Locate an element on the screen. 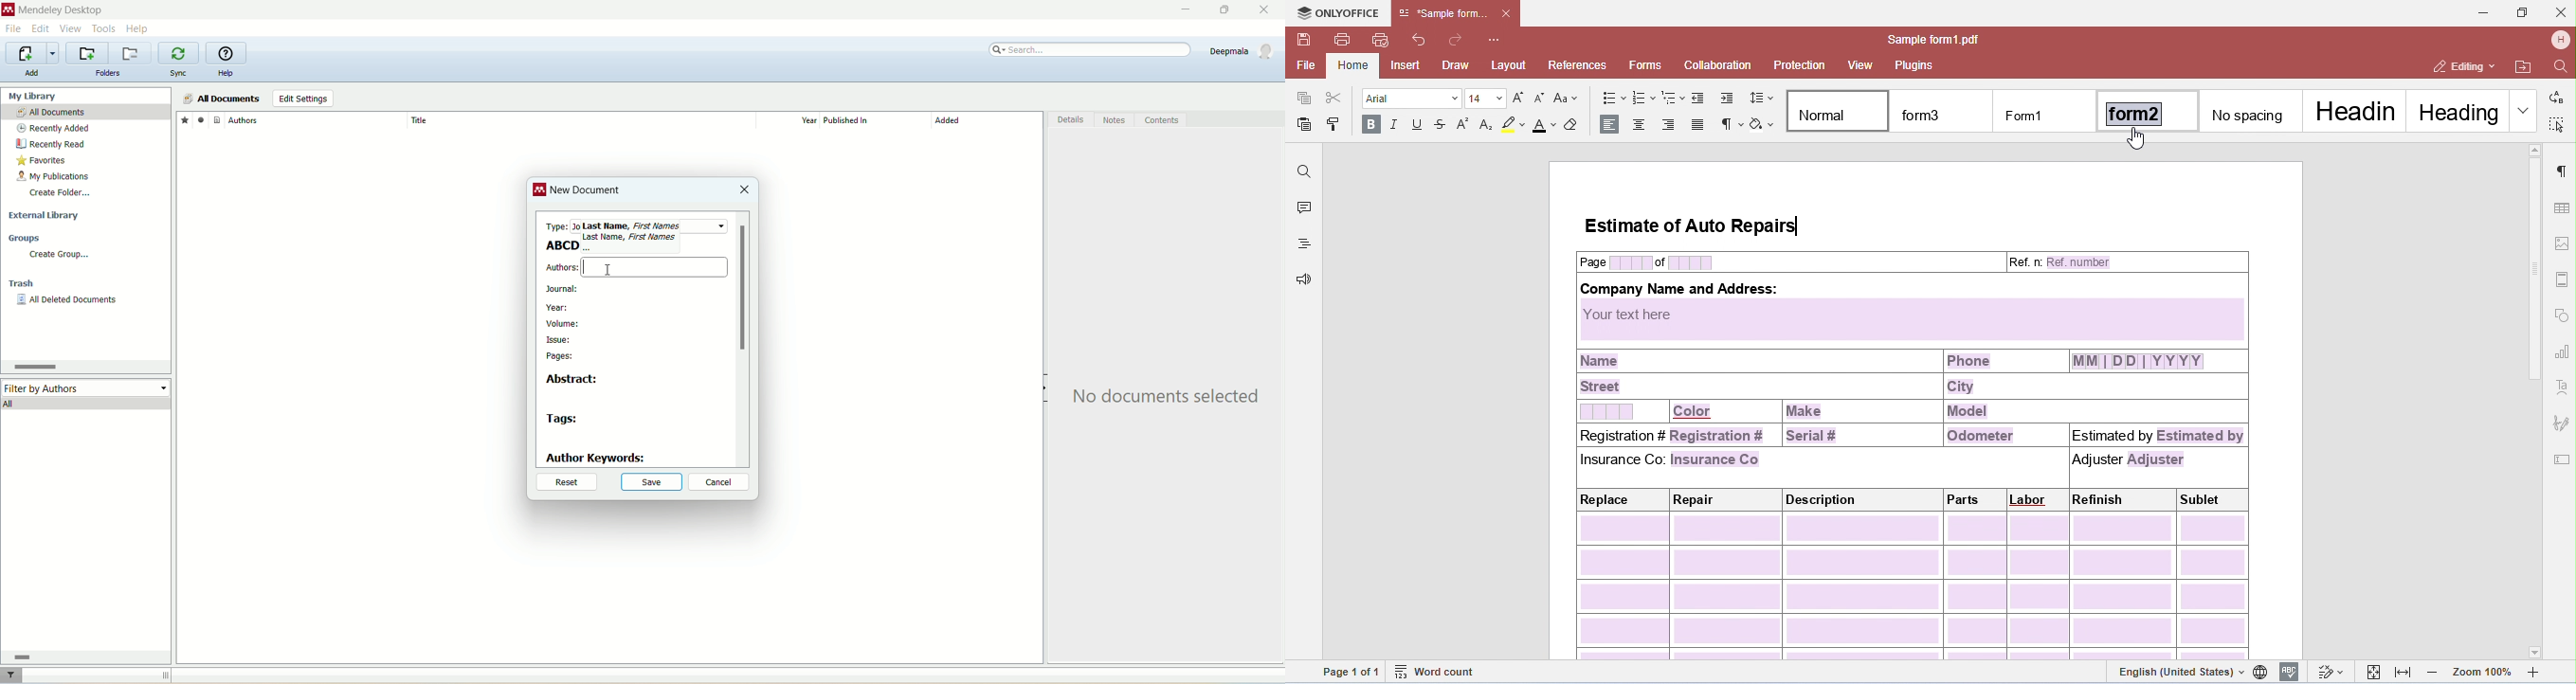  type is located at coordinates (556, 224).